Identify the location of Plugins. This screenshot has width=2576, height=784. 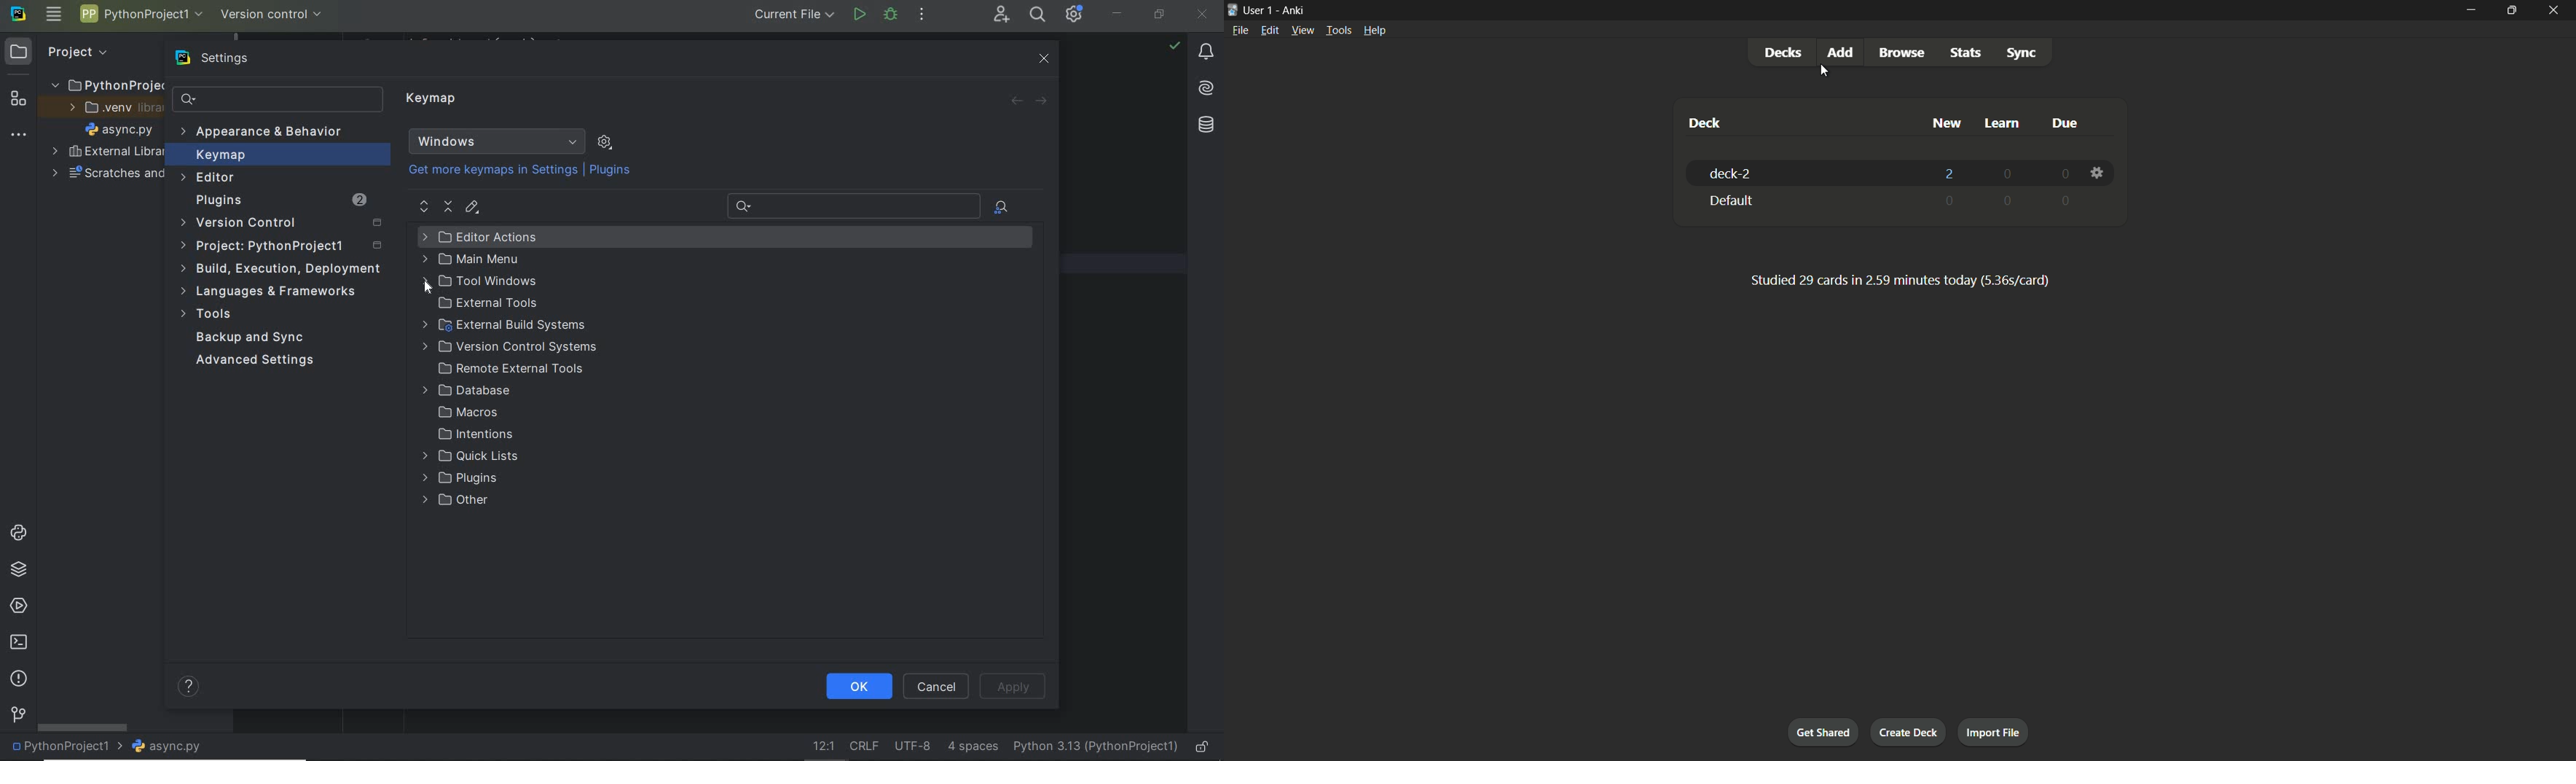
(612, 171).